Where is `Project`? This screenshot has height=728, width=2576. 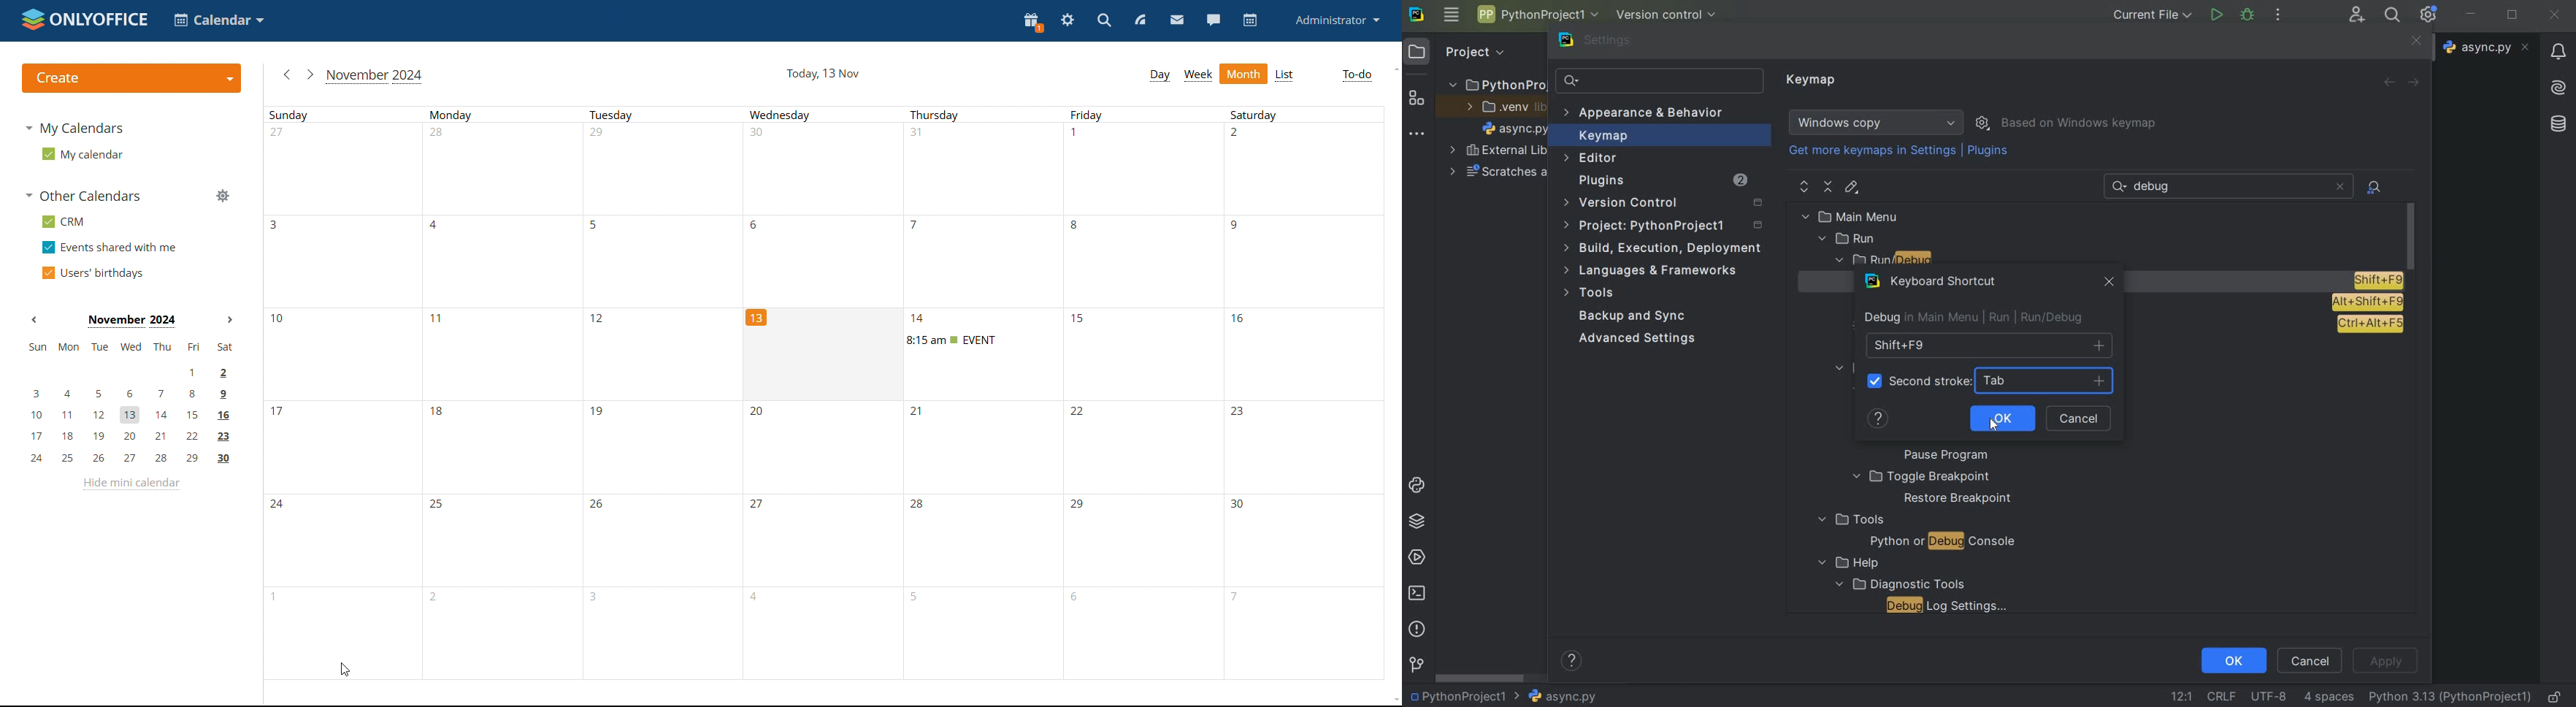
Project is located at coordinates (1473, 50).